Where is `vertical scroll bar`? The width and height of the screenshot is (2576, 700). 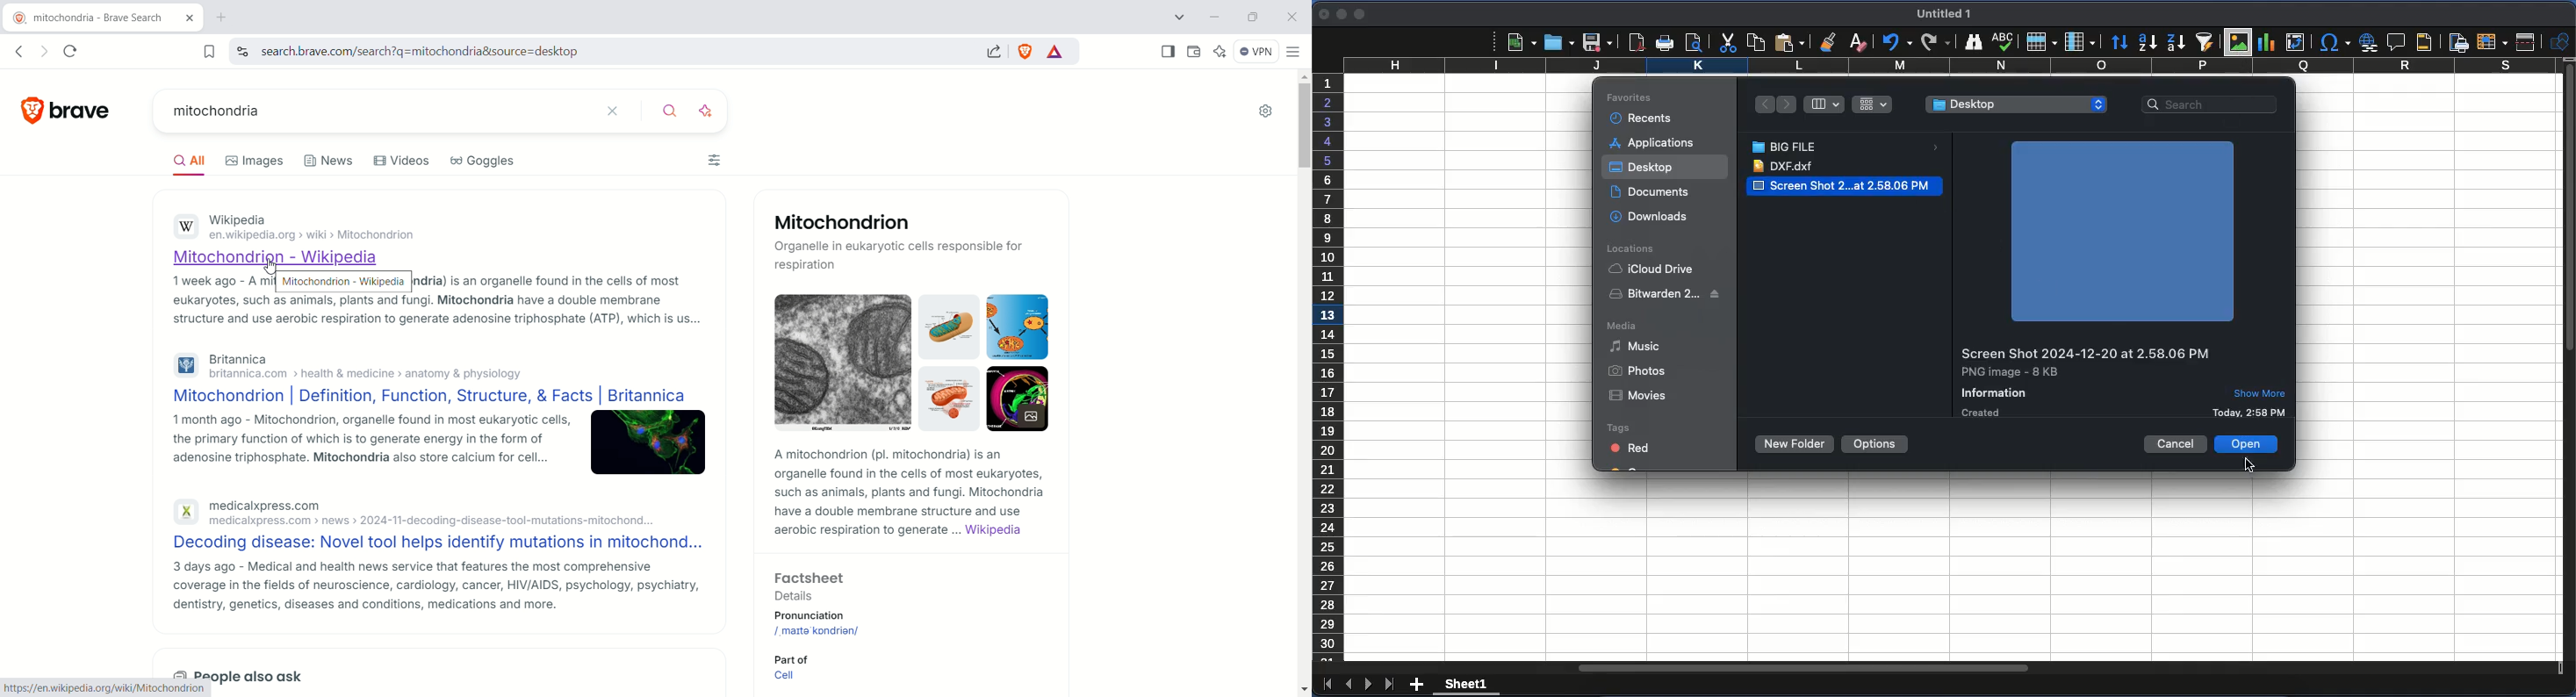
vertical scroll bar is located at coordinates (1304, 384).